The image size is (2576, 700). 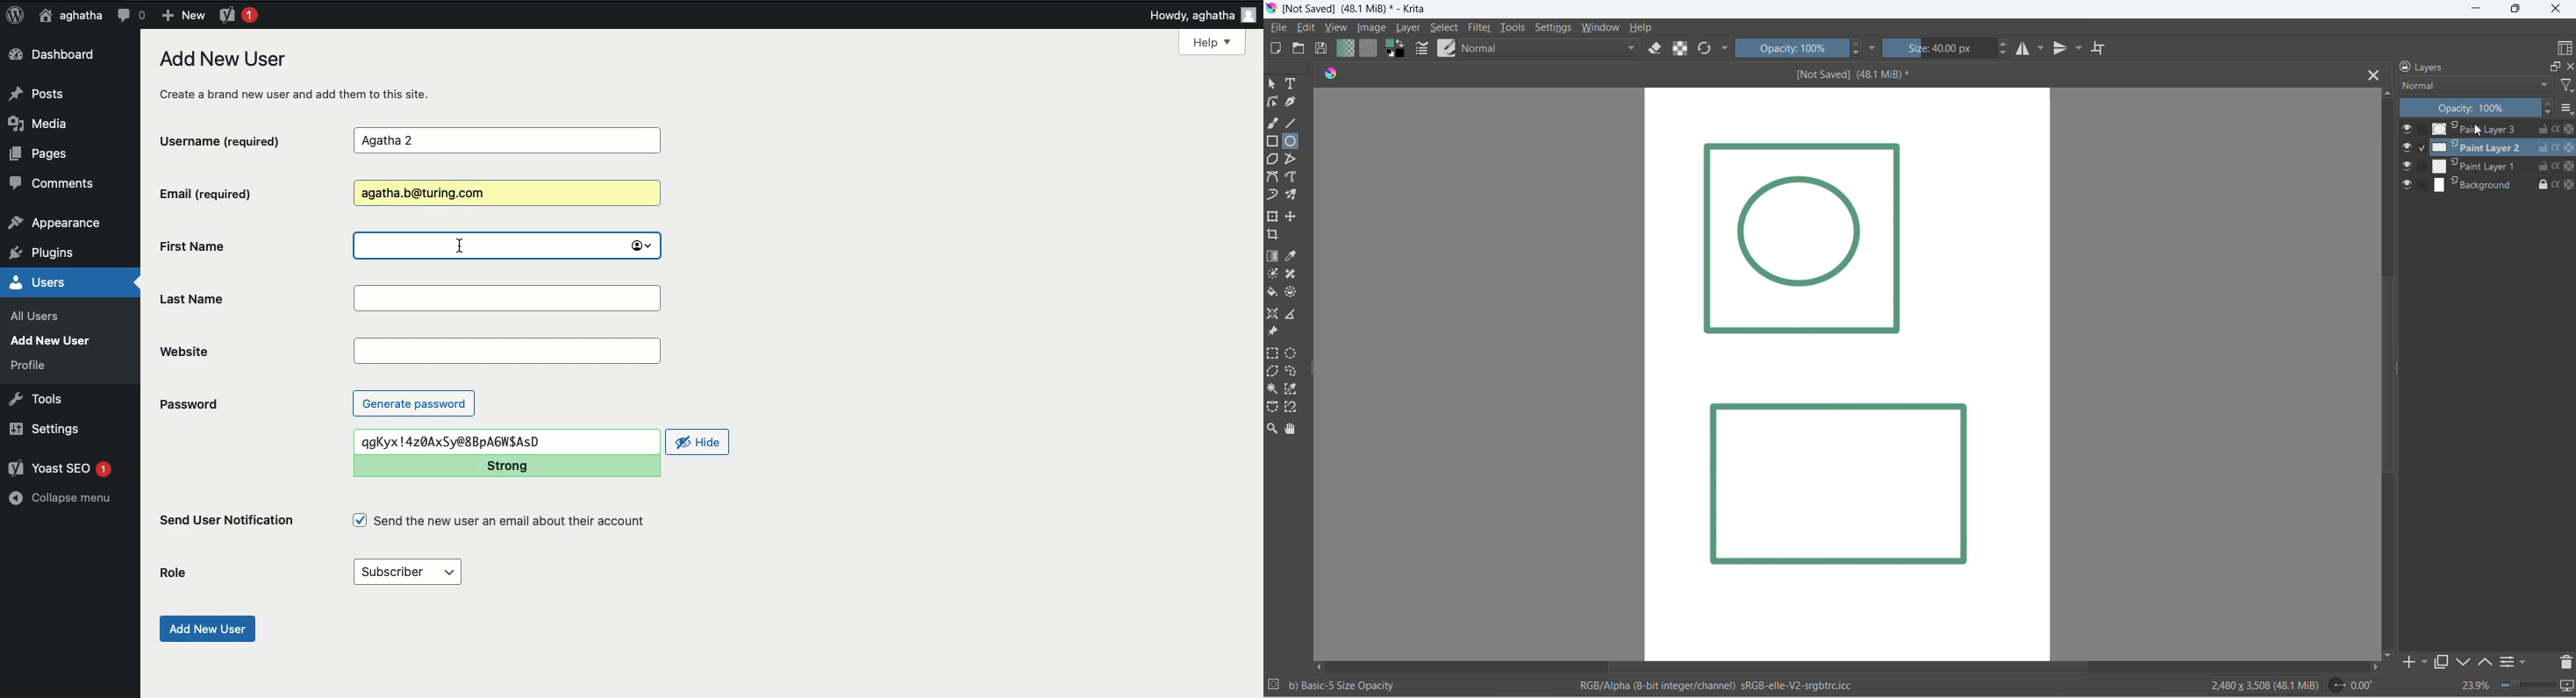 I want to click on Last name, so click(x=251, y=298).